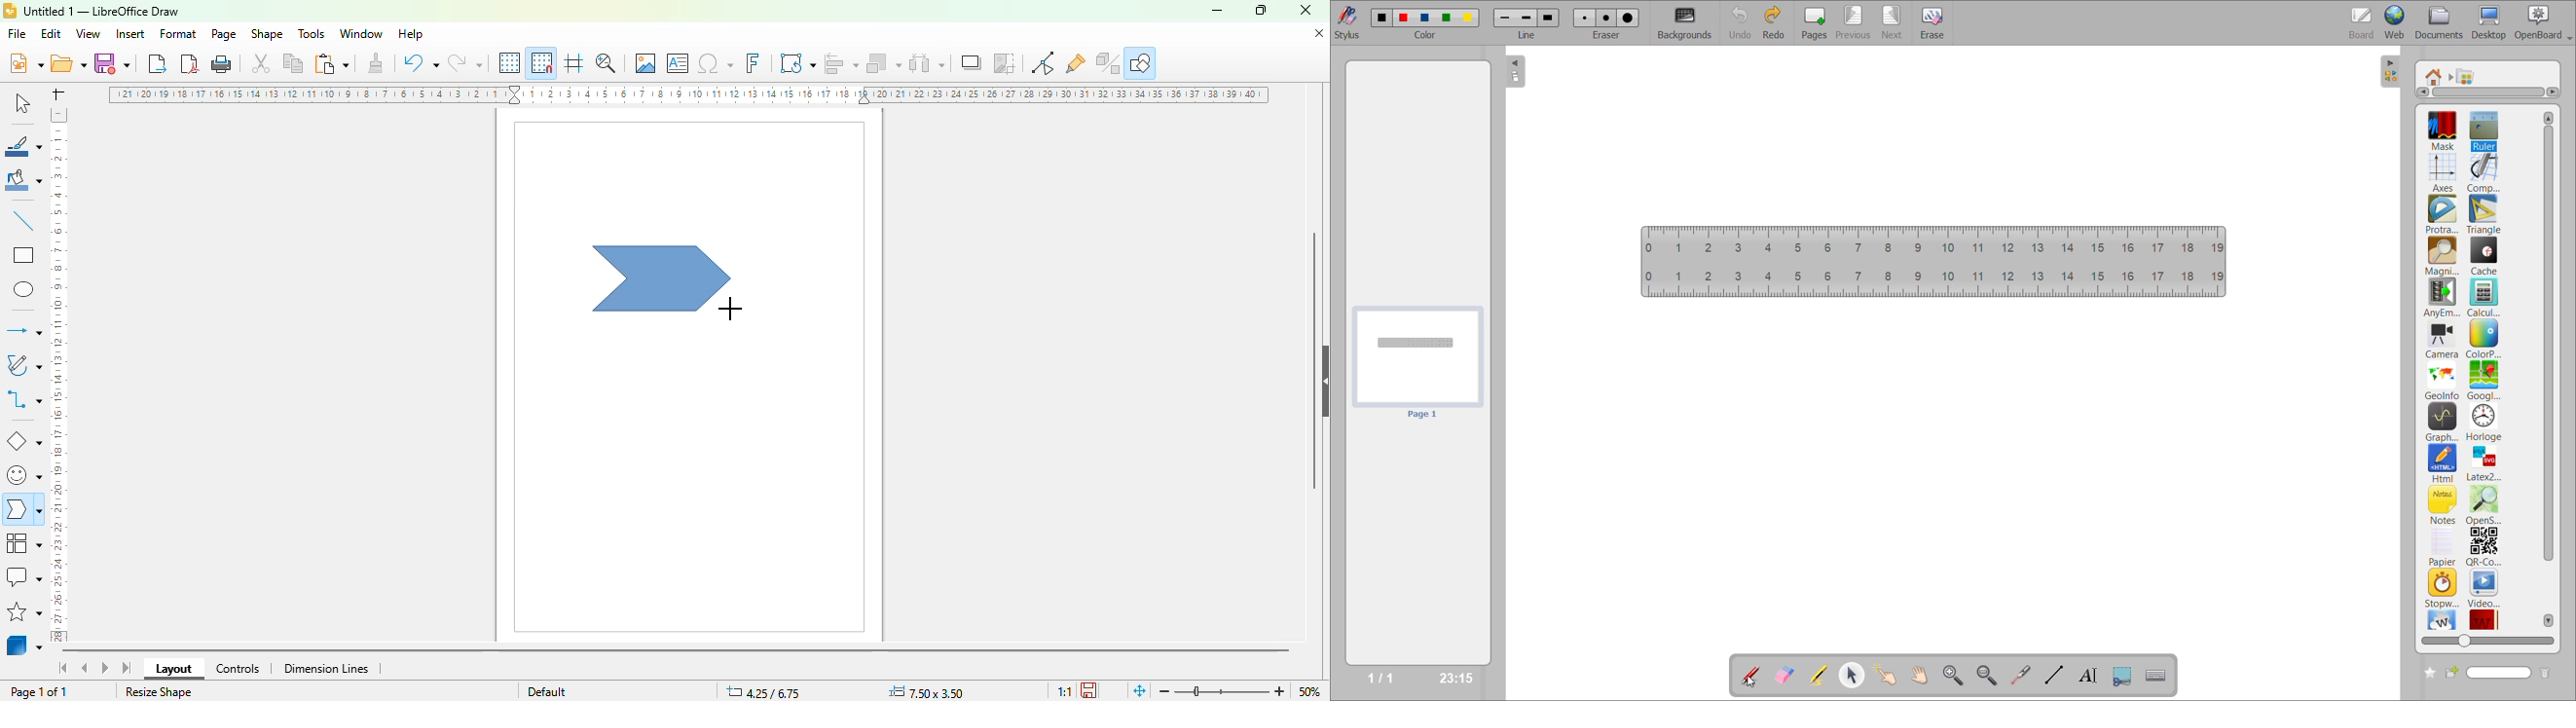 Image resolution: width=2576 pixels, height=728 pixels. What do you see at coordinates (24, 611) in the screenshot?
I see `stars and banners` at bounding box center [24, 611].